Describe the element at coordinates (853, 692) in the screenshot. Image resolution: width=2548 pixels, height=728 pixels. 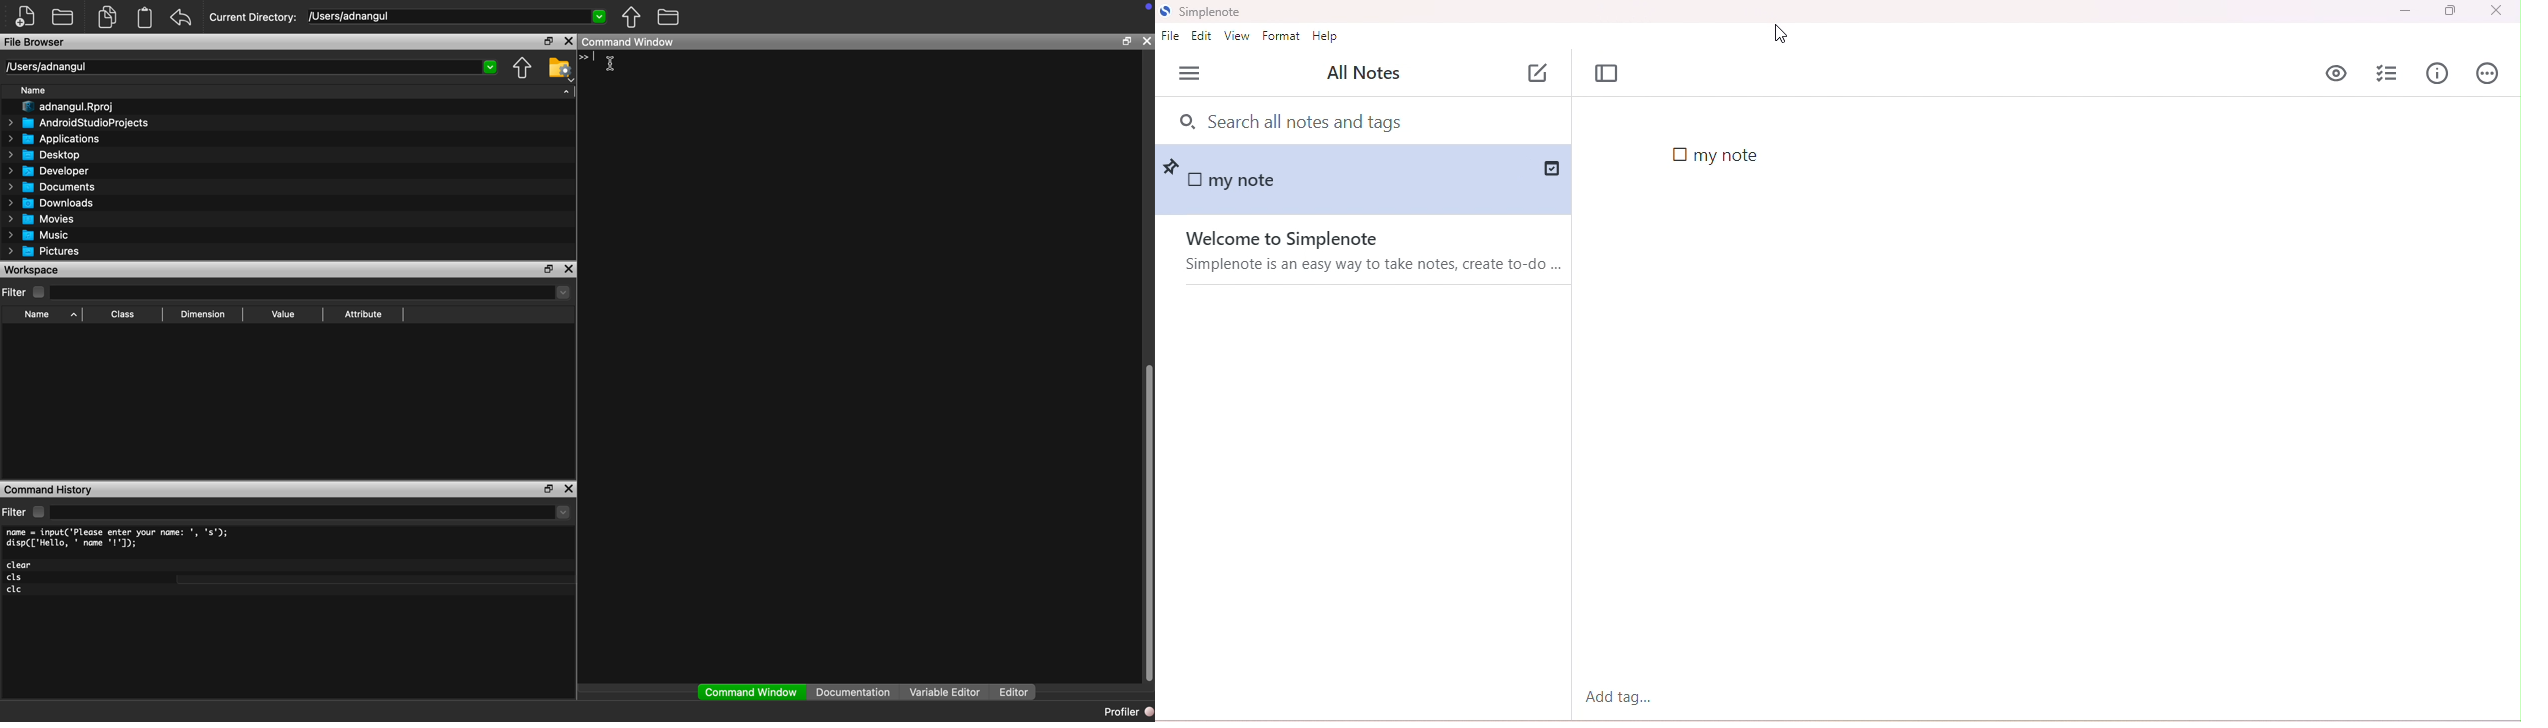
I see `Documentation` at that location.